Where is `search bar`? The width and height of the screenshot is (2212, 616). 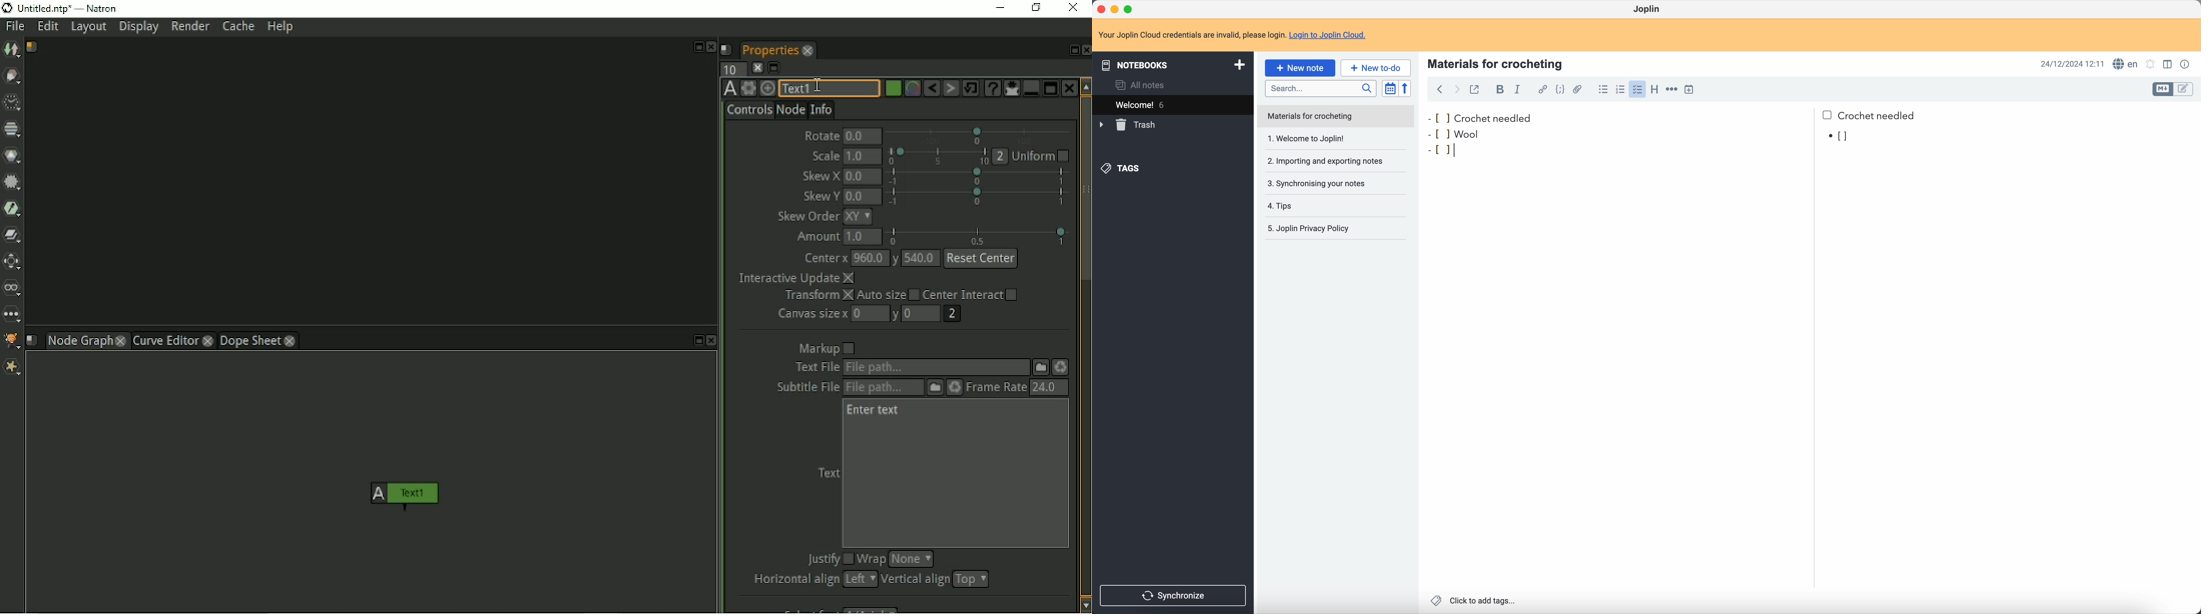 search bar is located at coordinates (1320, 87).